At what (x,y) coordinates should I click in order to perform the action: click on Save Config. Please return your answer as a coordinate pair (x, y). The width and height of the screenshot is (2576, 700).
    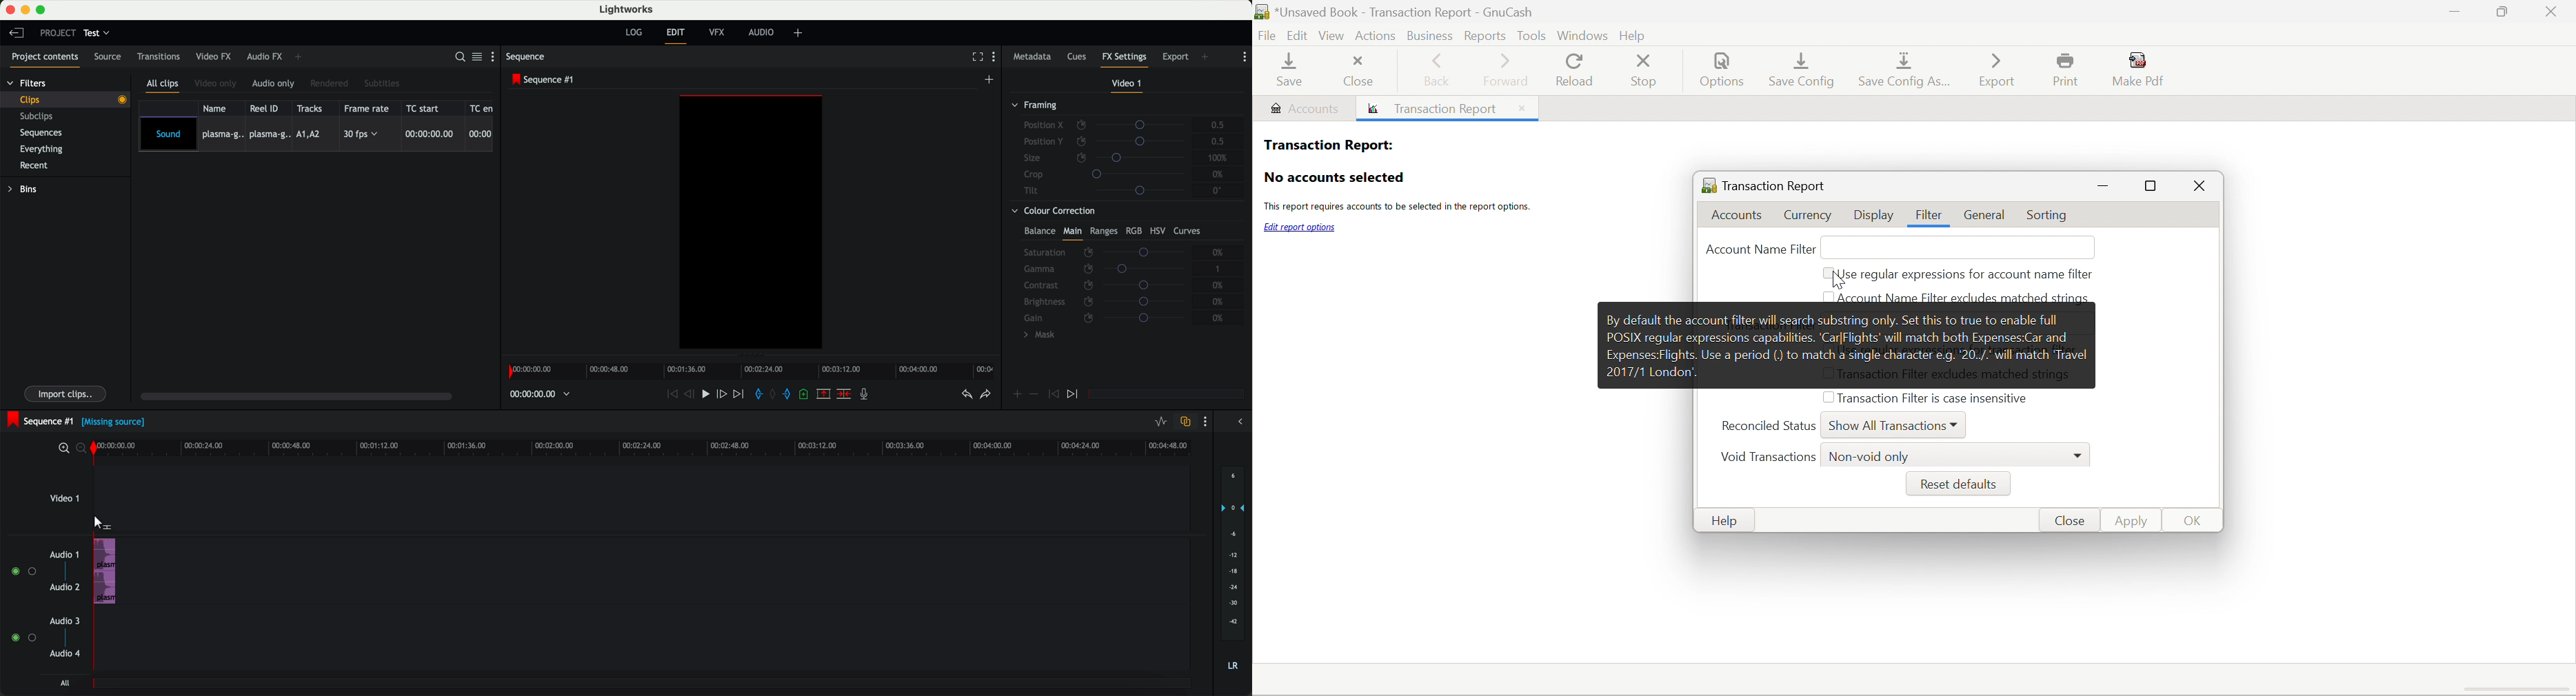
    Looking at the image, I should click on (1804, 69).